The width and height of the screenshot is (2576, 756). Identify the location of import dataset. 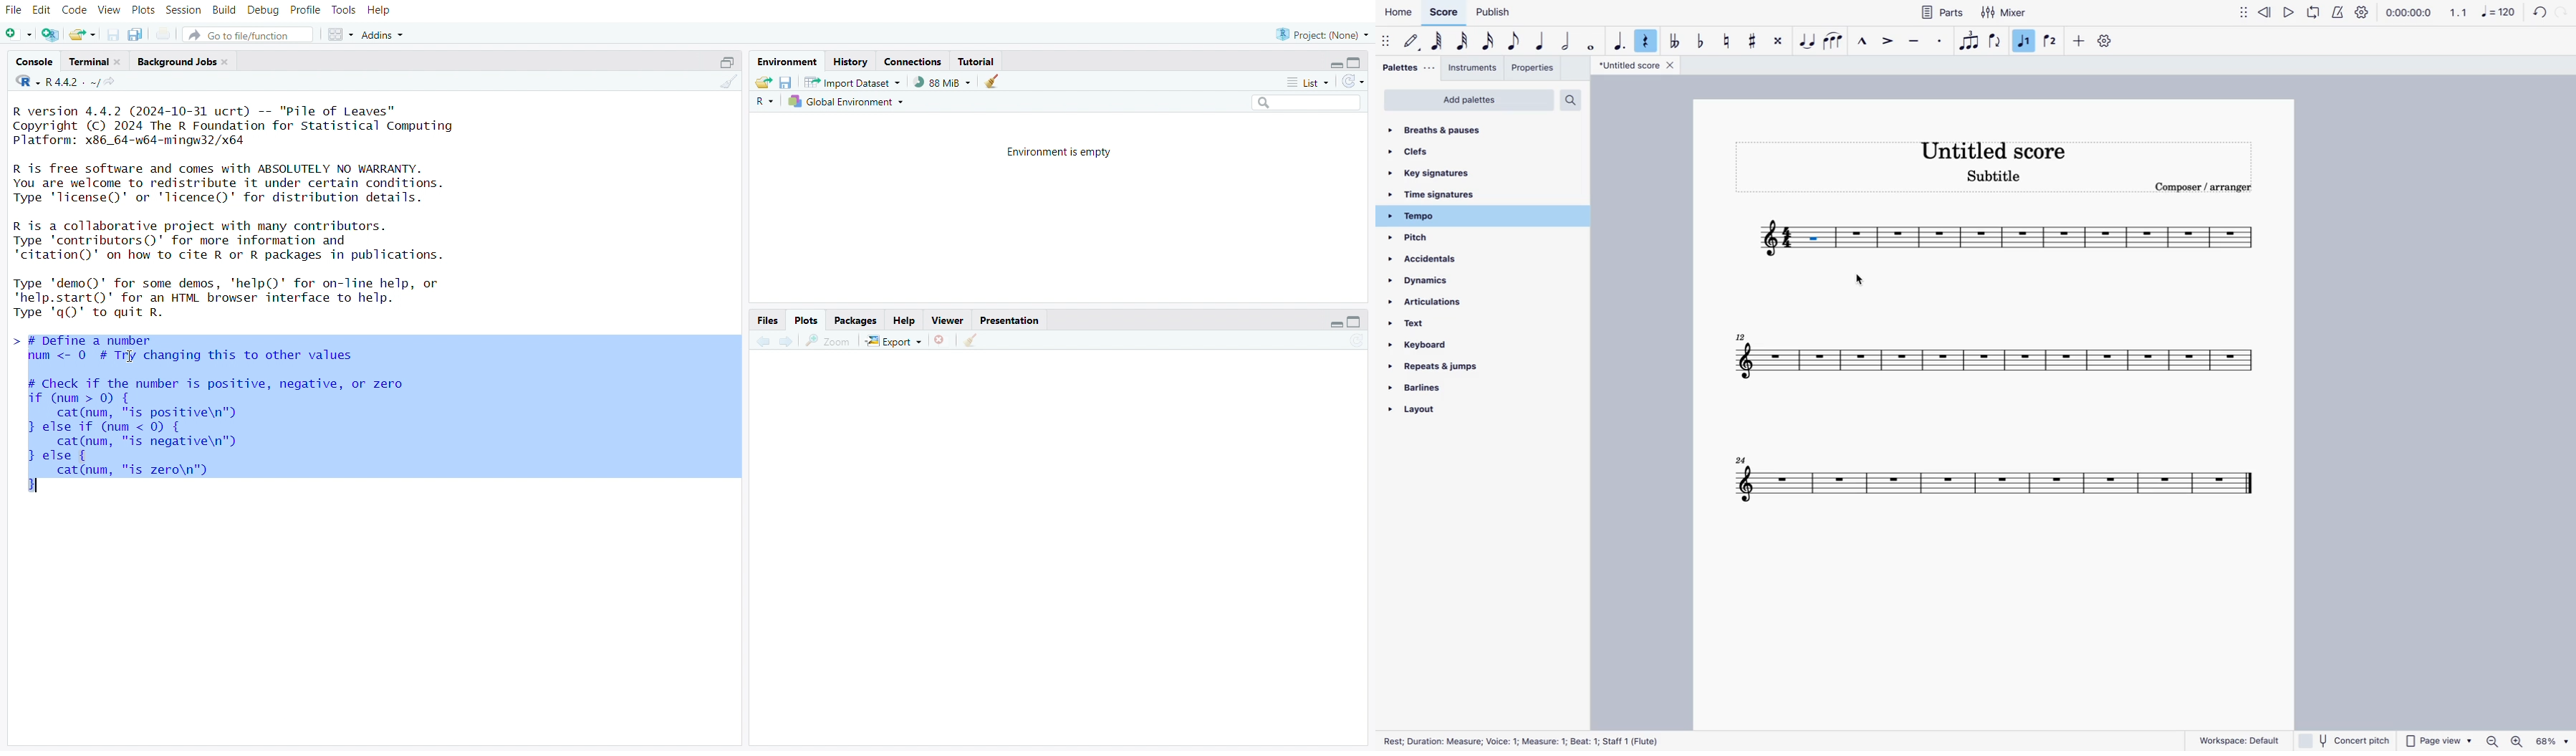
(852, 82).